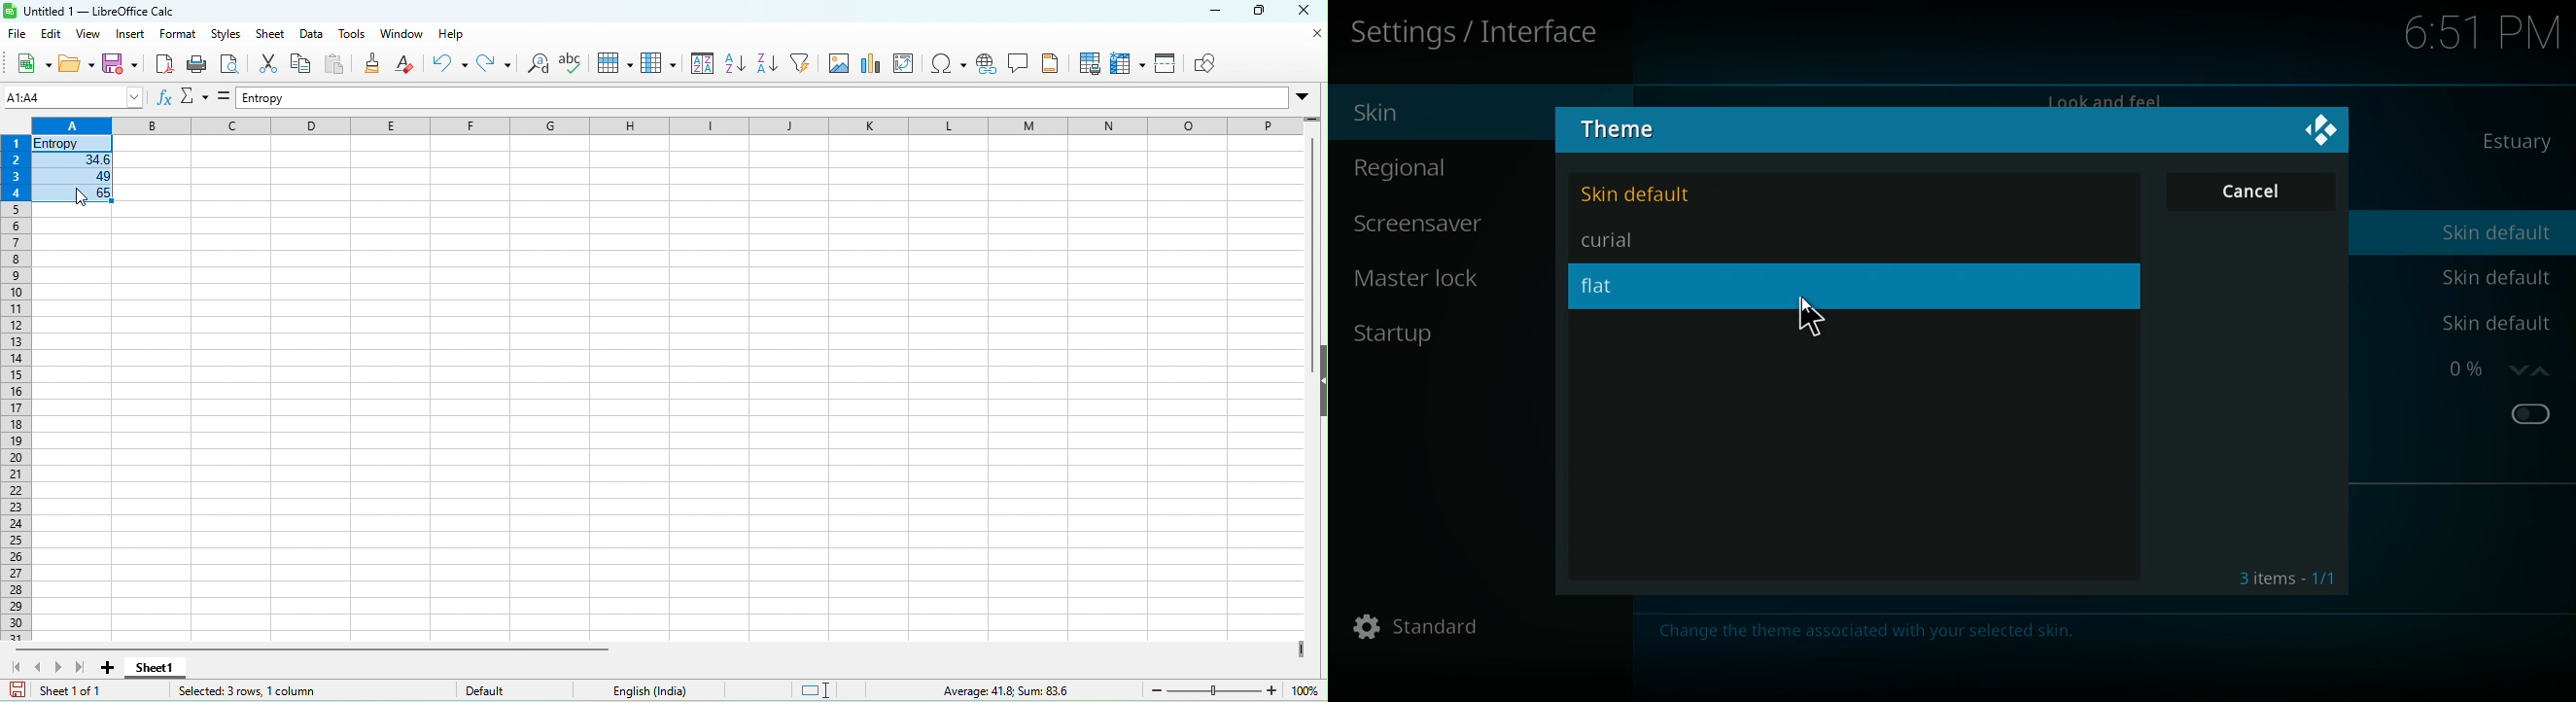 This screenshot has height=728, width=2576. Describe the element at coordinates (1625, 287) in the screenshot. I see `flat` at that location.